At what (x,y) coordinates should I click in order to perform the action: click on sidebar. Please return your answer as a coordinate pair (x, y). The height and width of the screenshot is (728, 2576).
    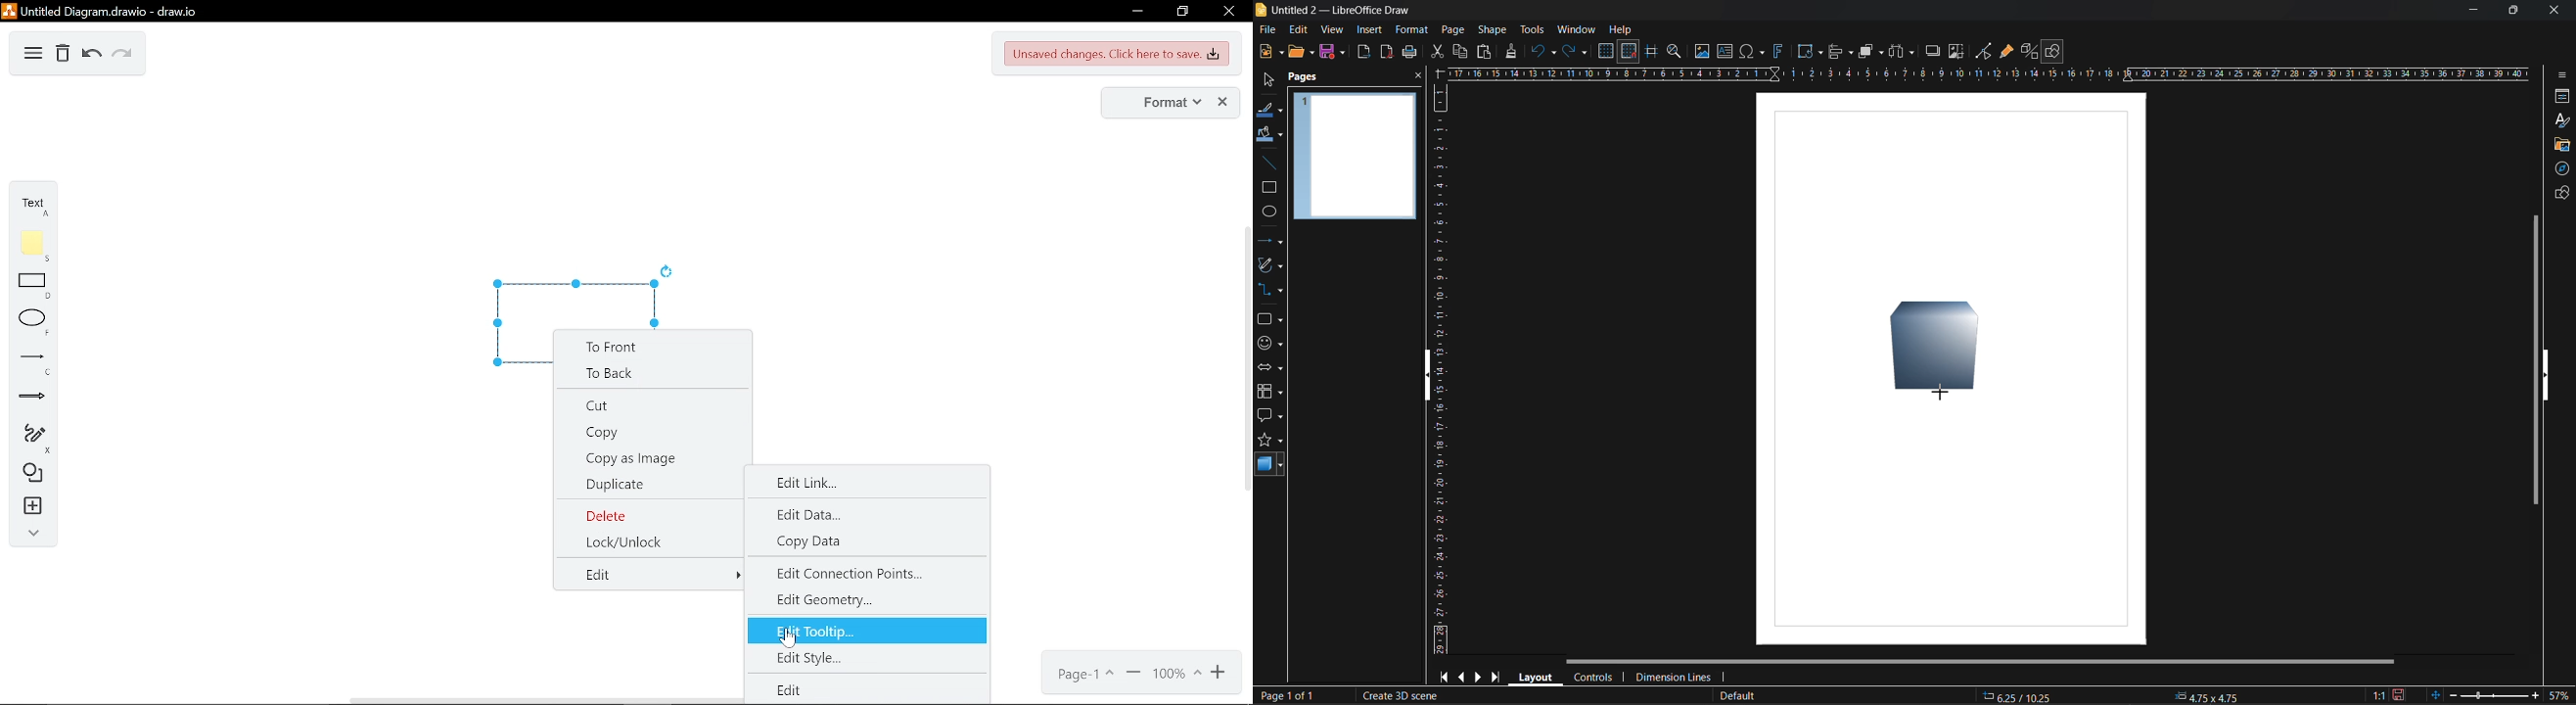
    Looking at the image, I should click on (2561, 73).